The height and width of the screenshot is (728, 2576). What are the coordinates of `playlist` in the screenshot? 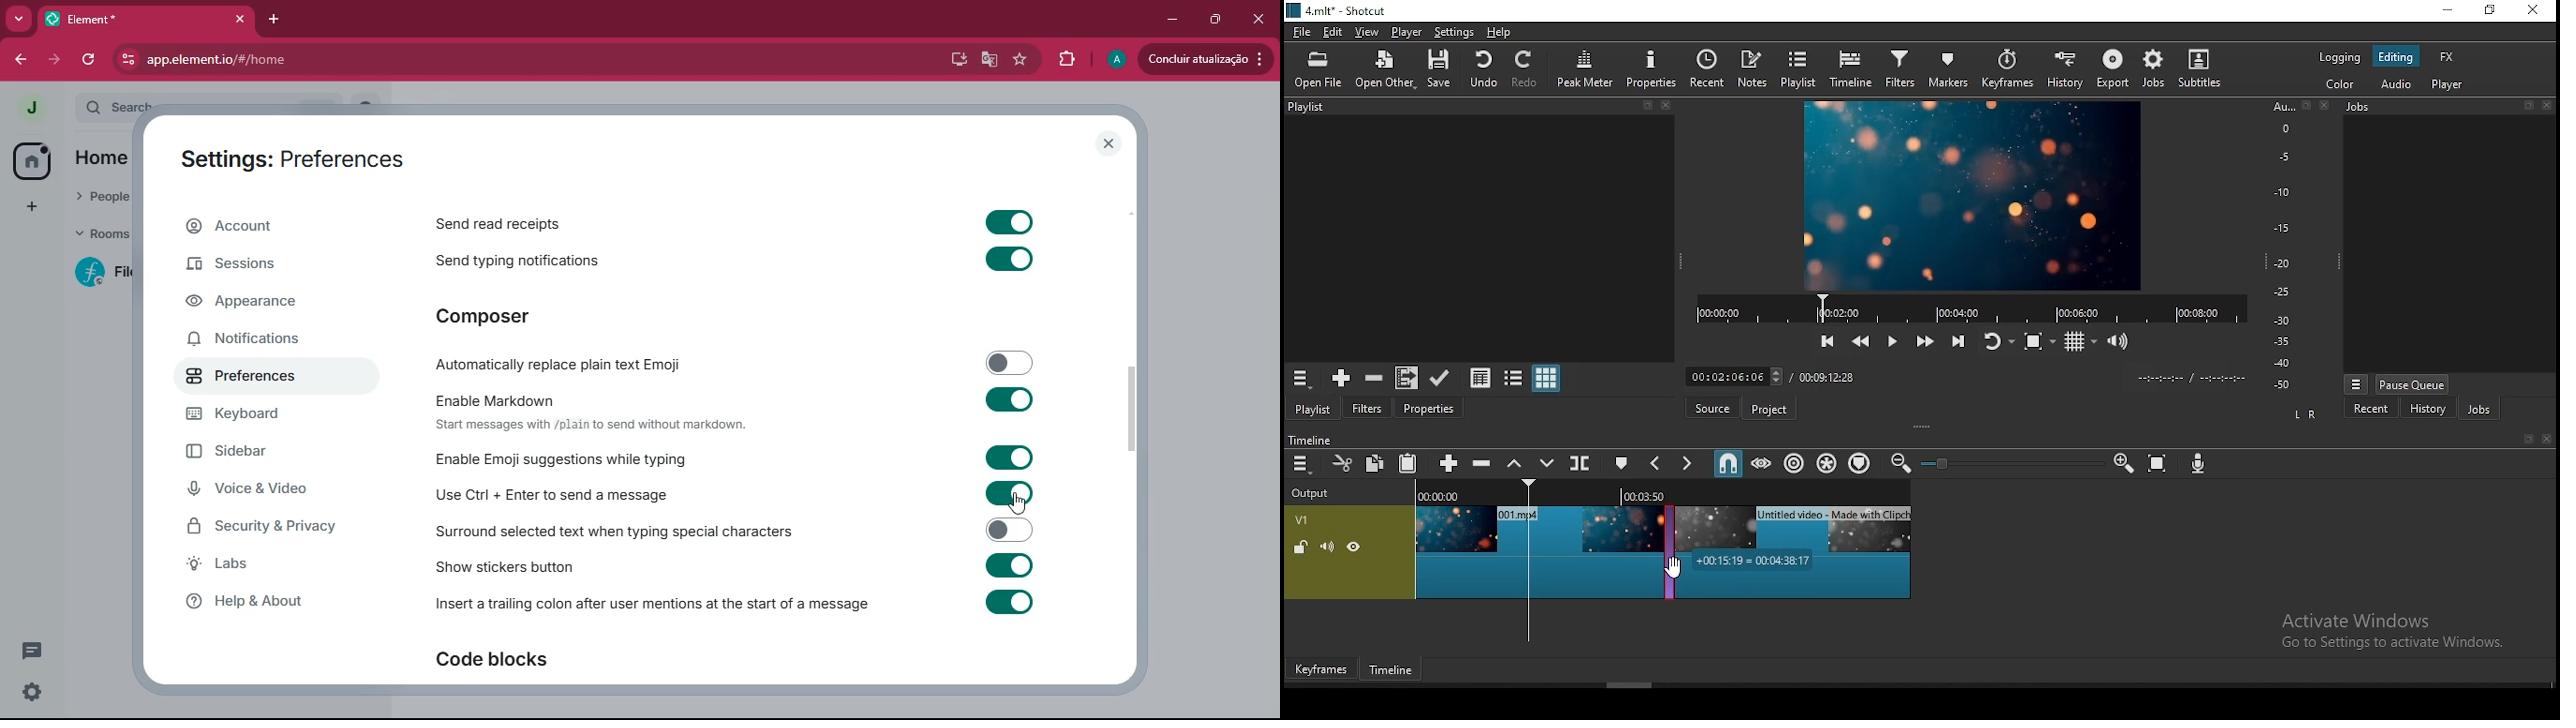 It's located at (1313, 407).